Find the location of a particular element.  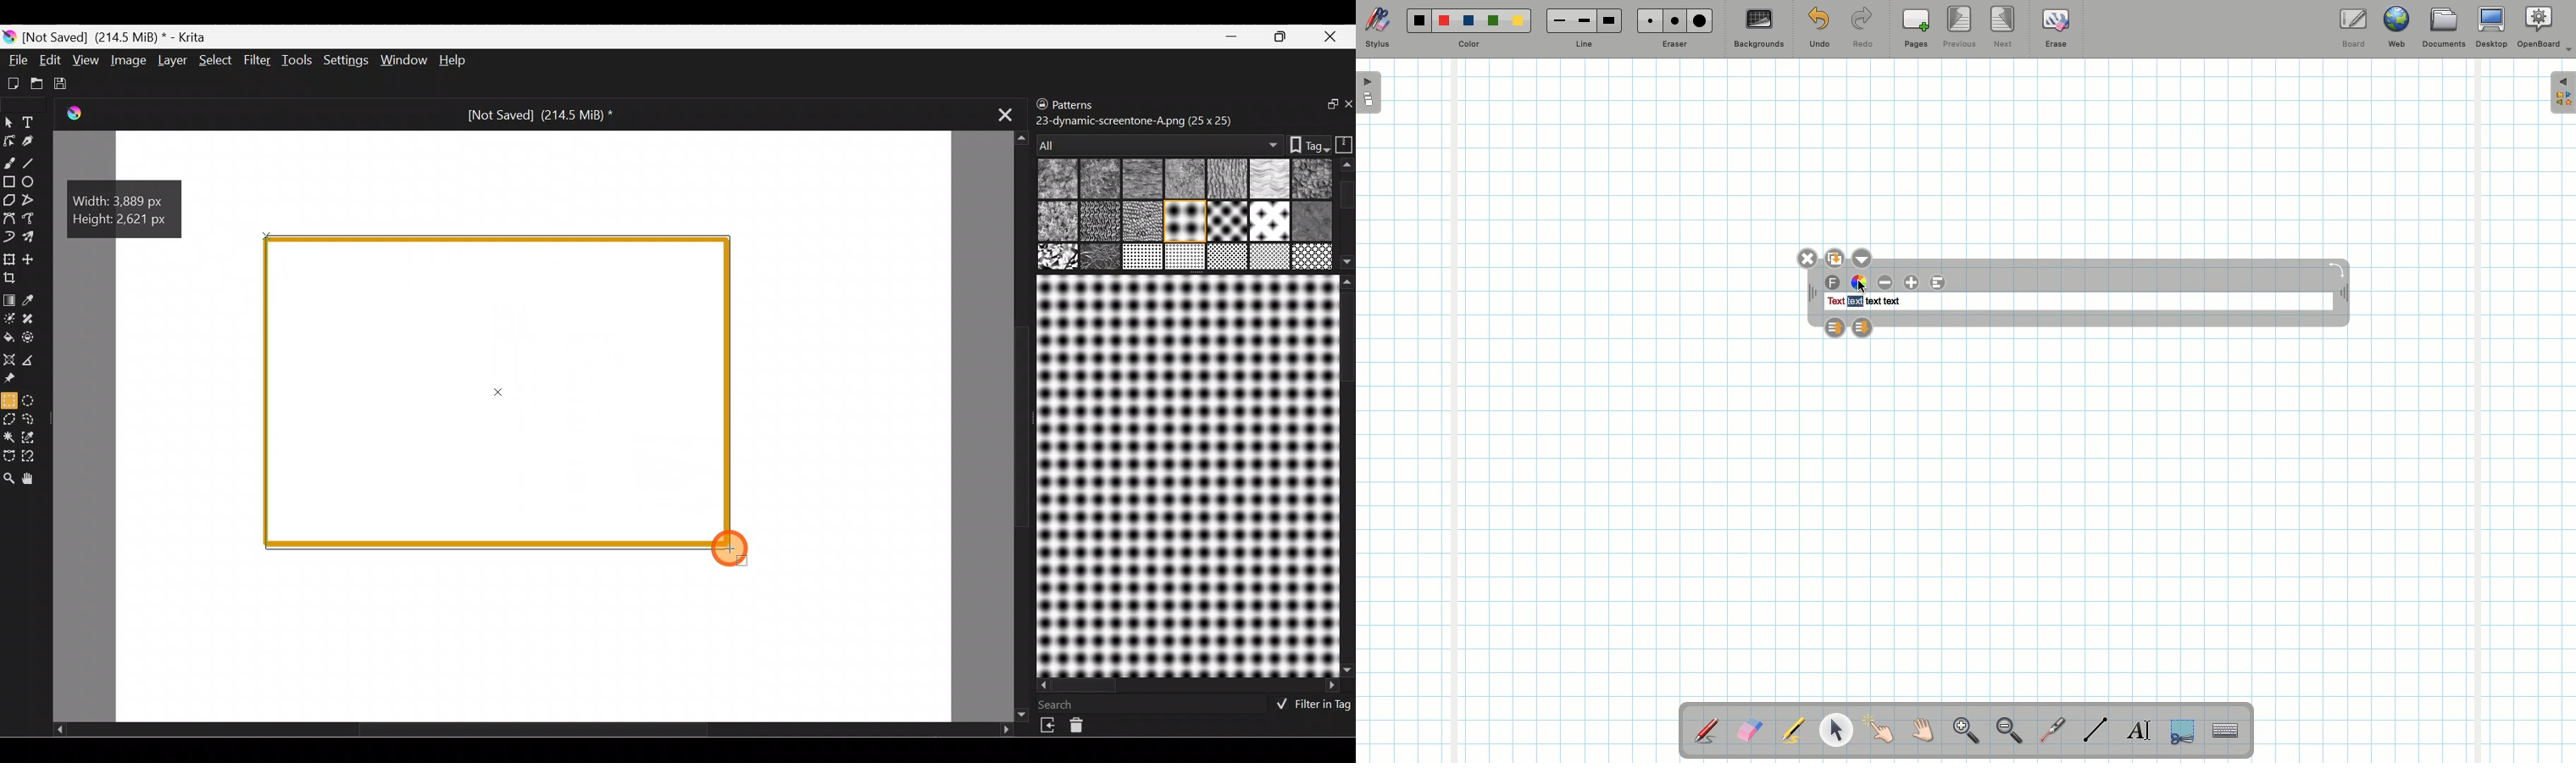

Board is located at coordinates (2352, 28).